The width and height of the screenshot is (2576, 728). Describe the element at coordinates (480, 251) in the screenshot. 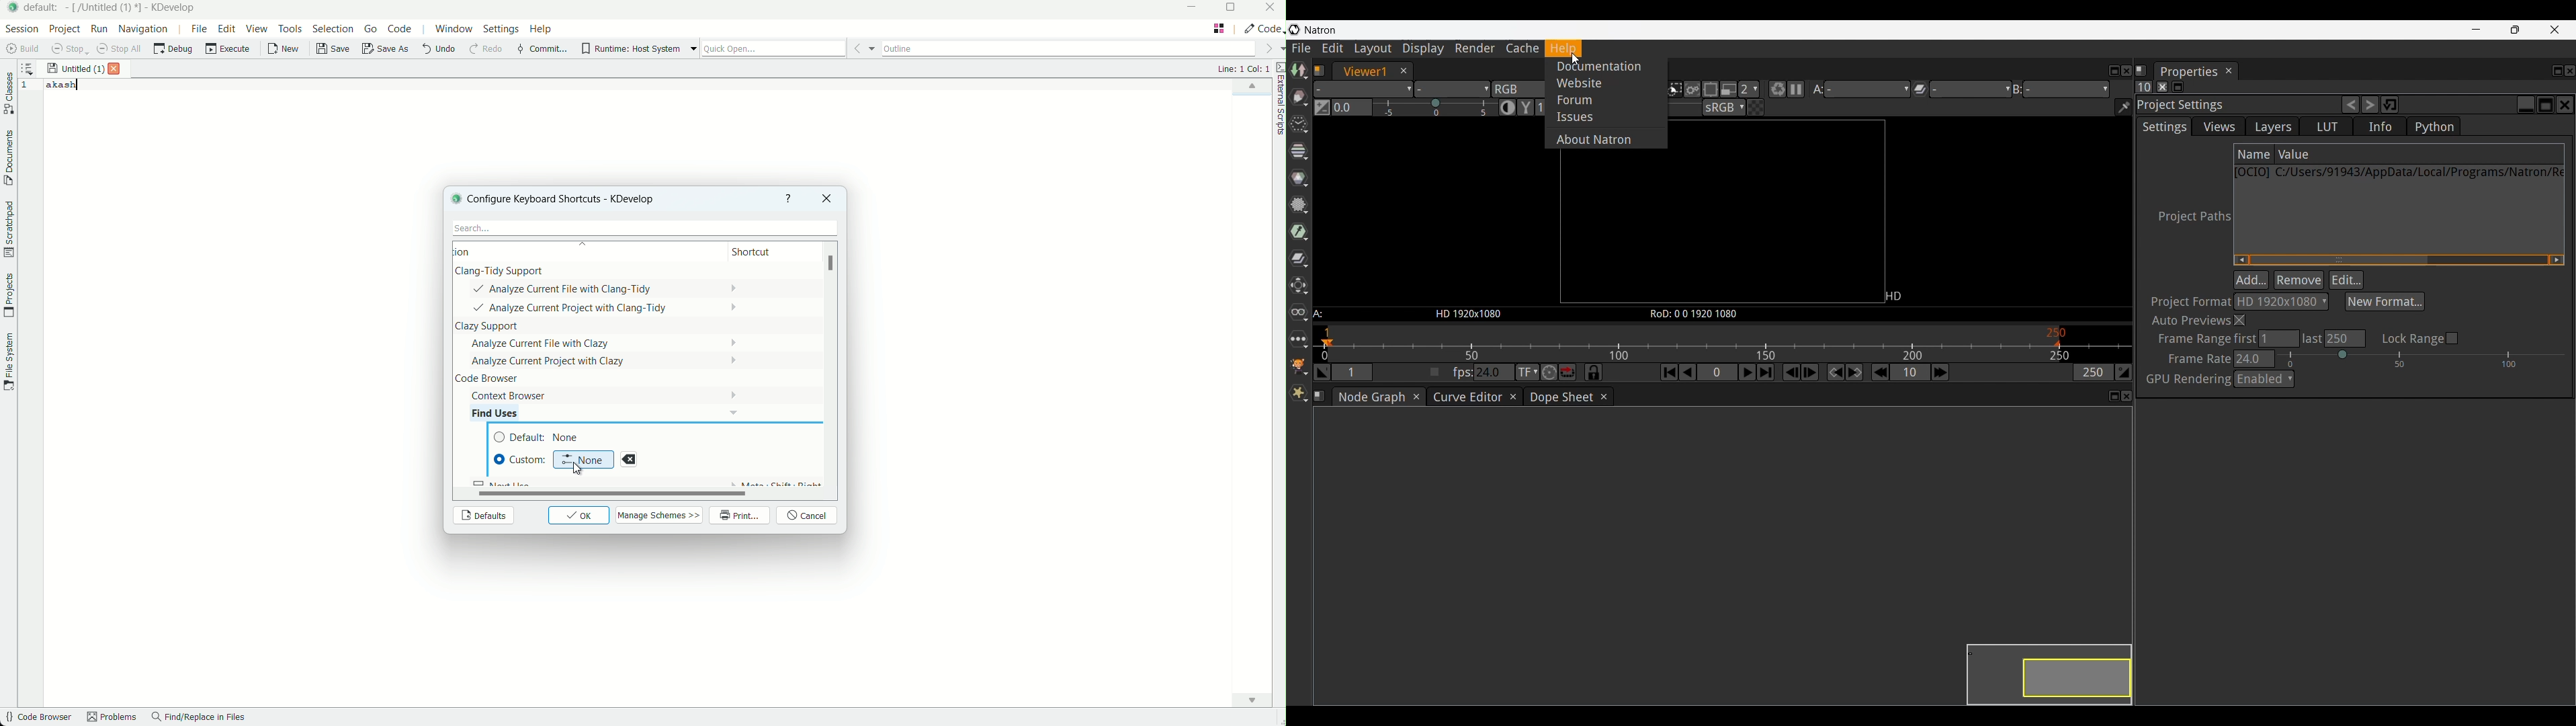

I see `action` at that location.